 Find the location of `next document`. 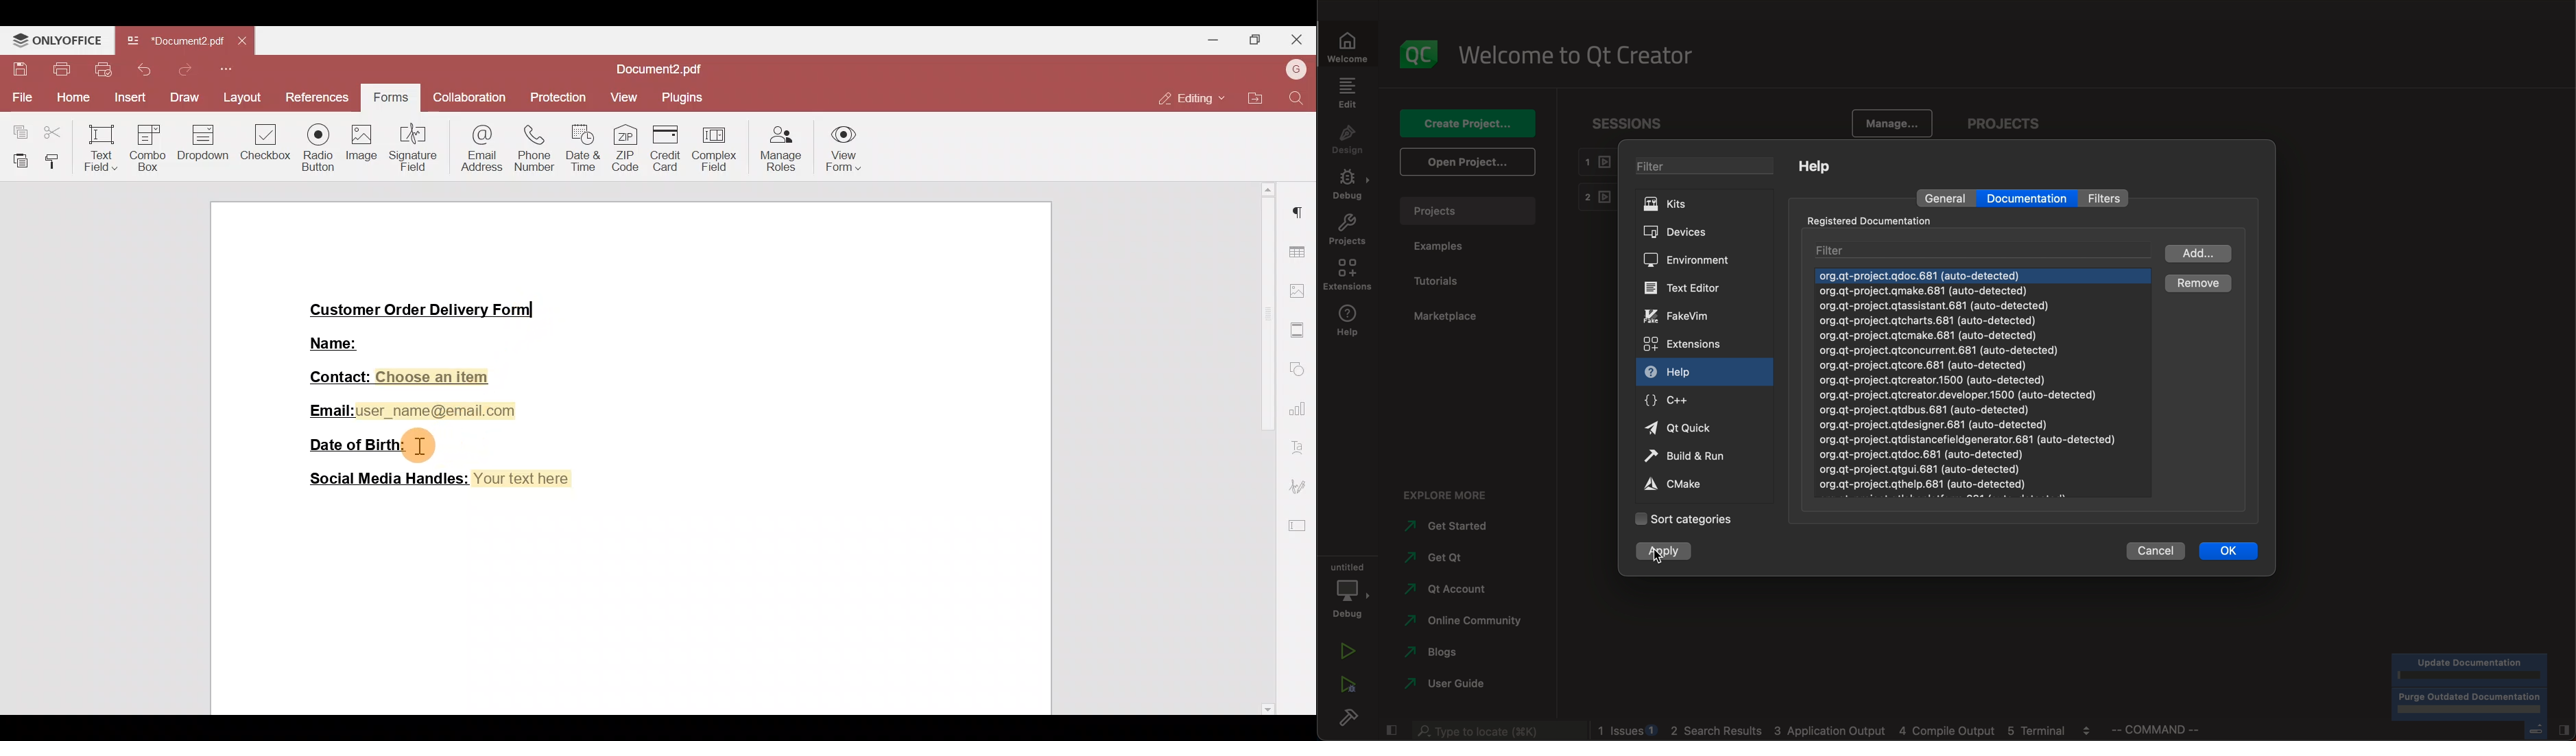

next document is located at coordinates (1985, 277).